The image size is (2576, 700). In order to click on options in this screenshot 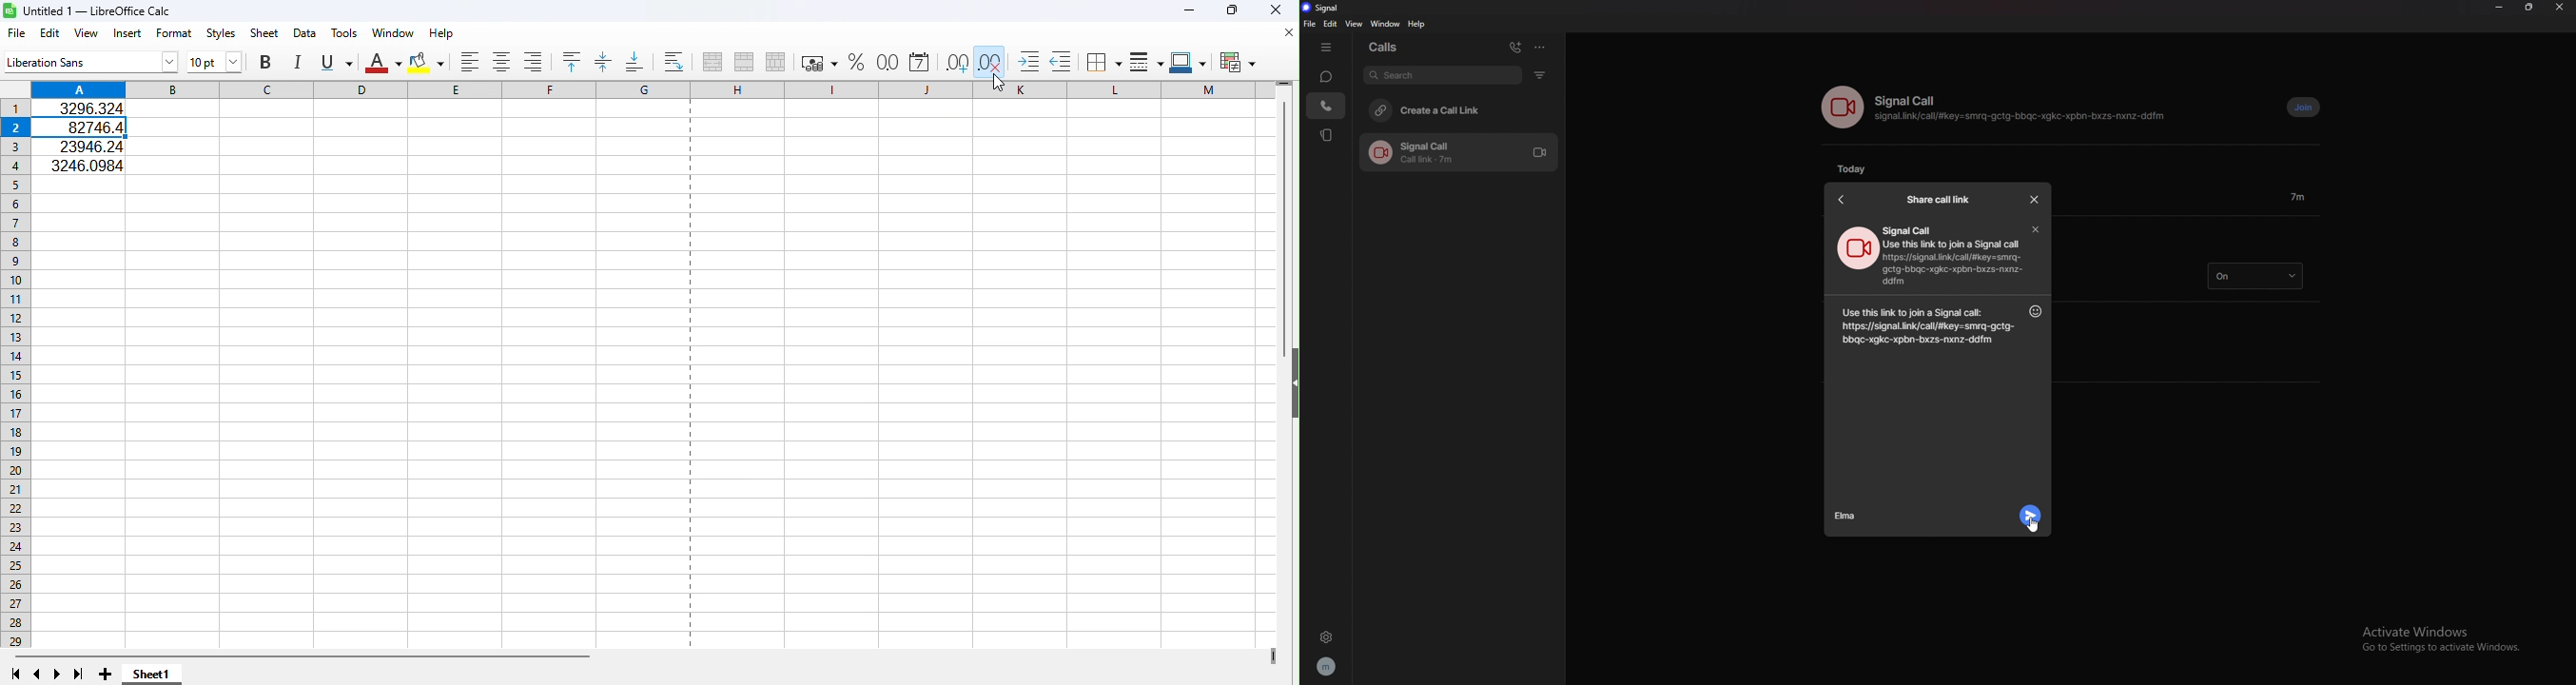, I will do `click(1541, 47)`.